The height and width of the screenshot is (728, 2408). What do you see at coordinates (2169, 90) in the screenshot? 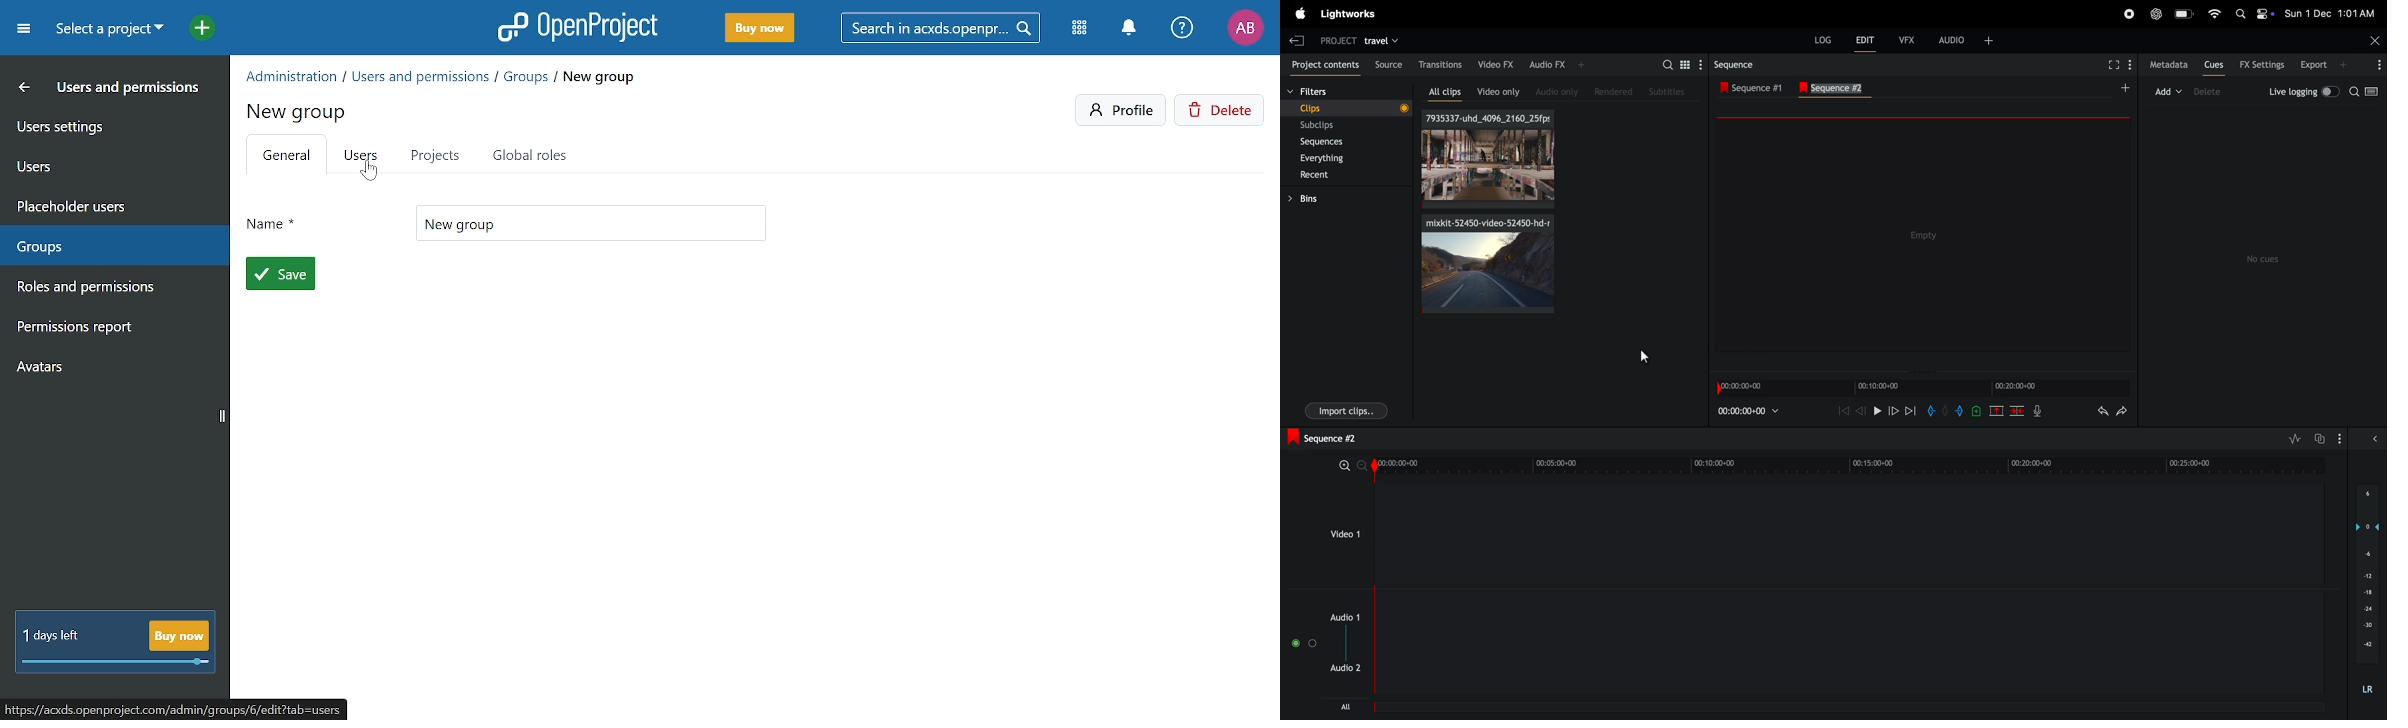
I see `add` at bounding box center [2169, 90].